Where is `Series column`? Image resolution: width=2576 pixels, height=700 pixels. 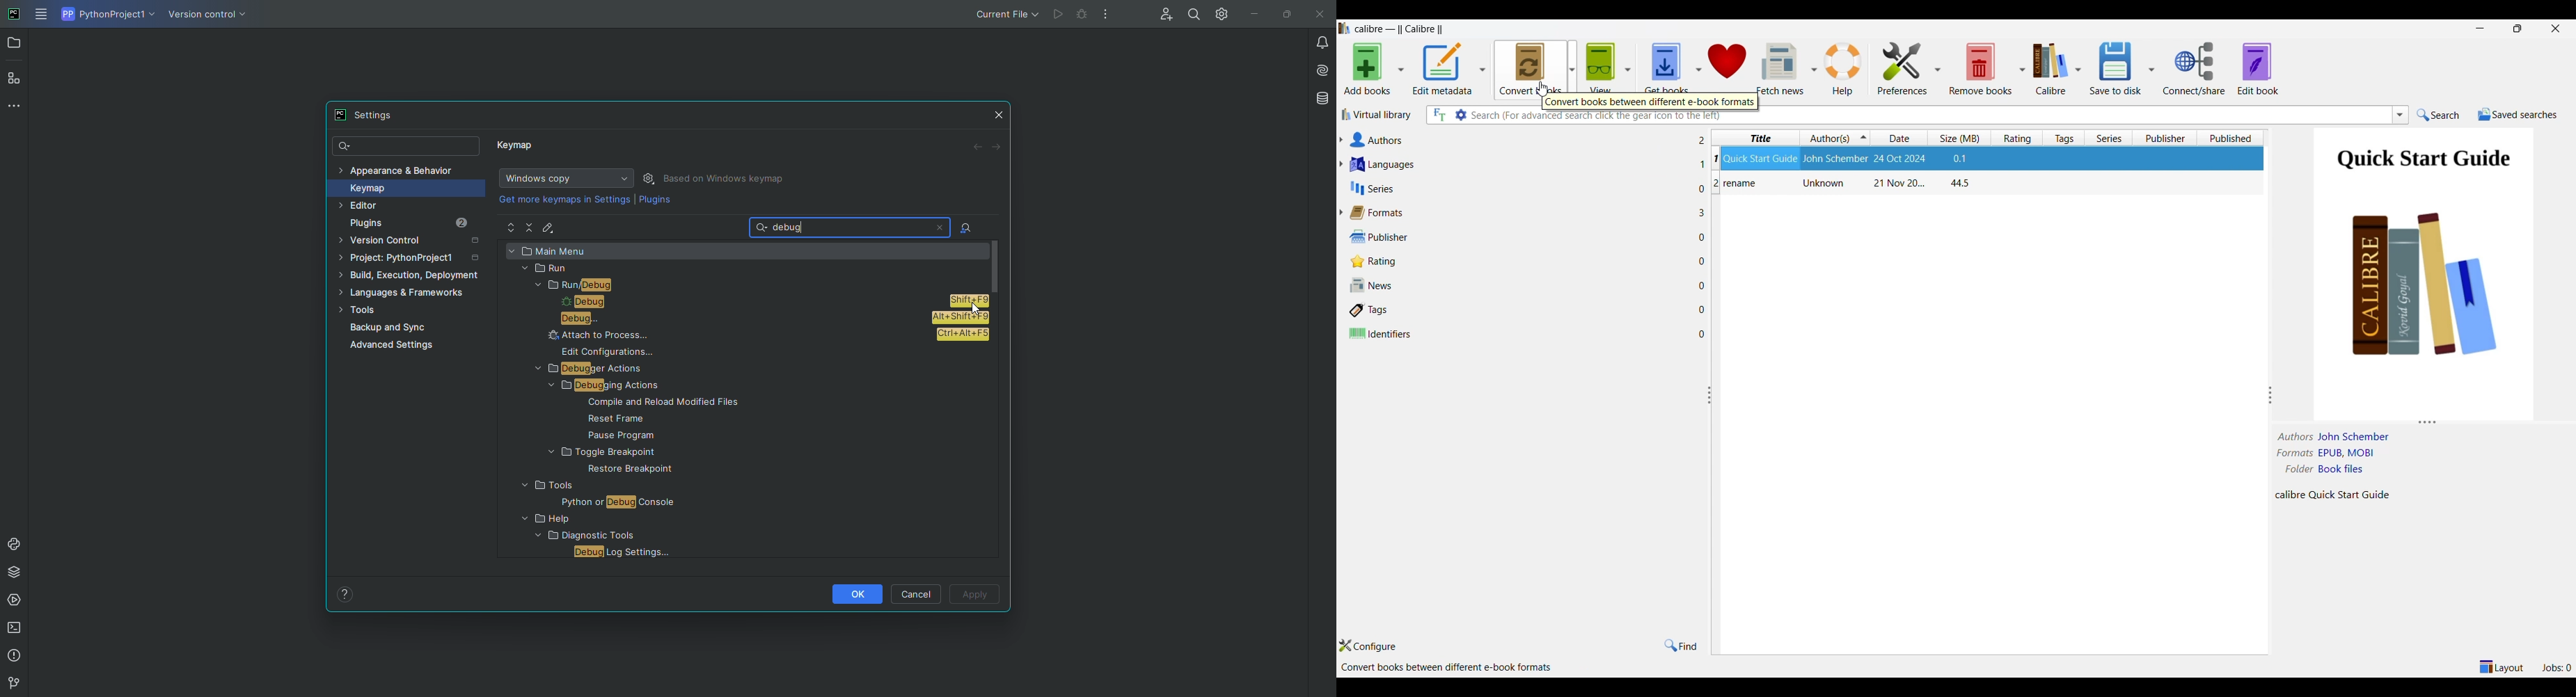
Series column is located at coordinates (2109, 137).